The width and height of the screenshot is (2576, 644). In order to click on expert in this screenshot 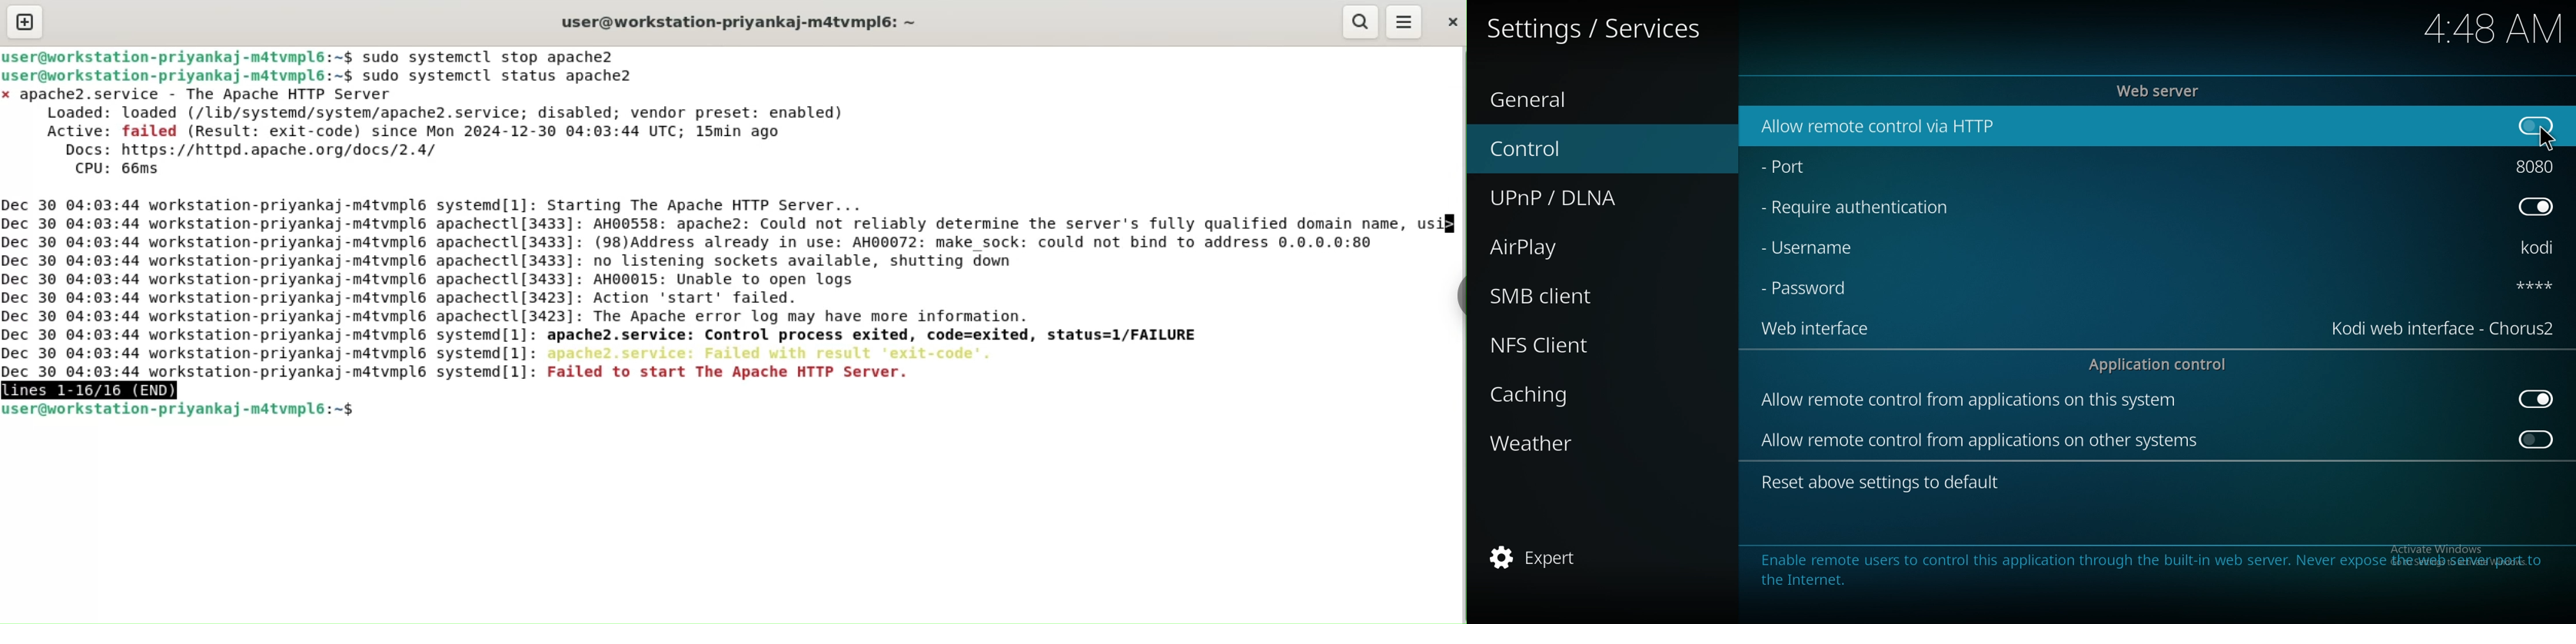, I will do `click(1543, 559)`.